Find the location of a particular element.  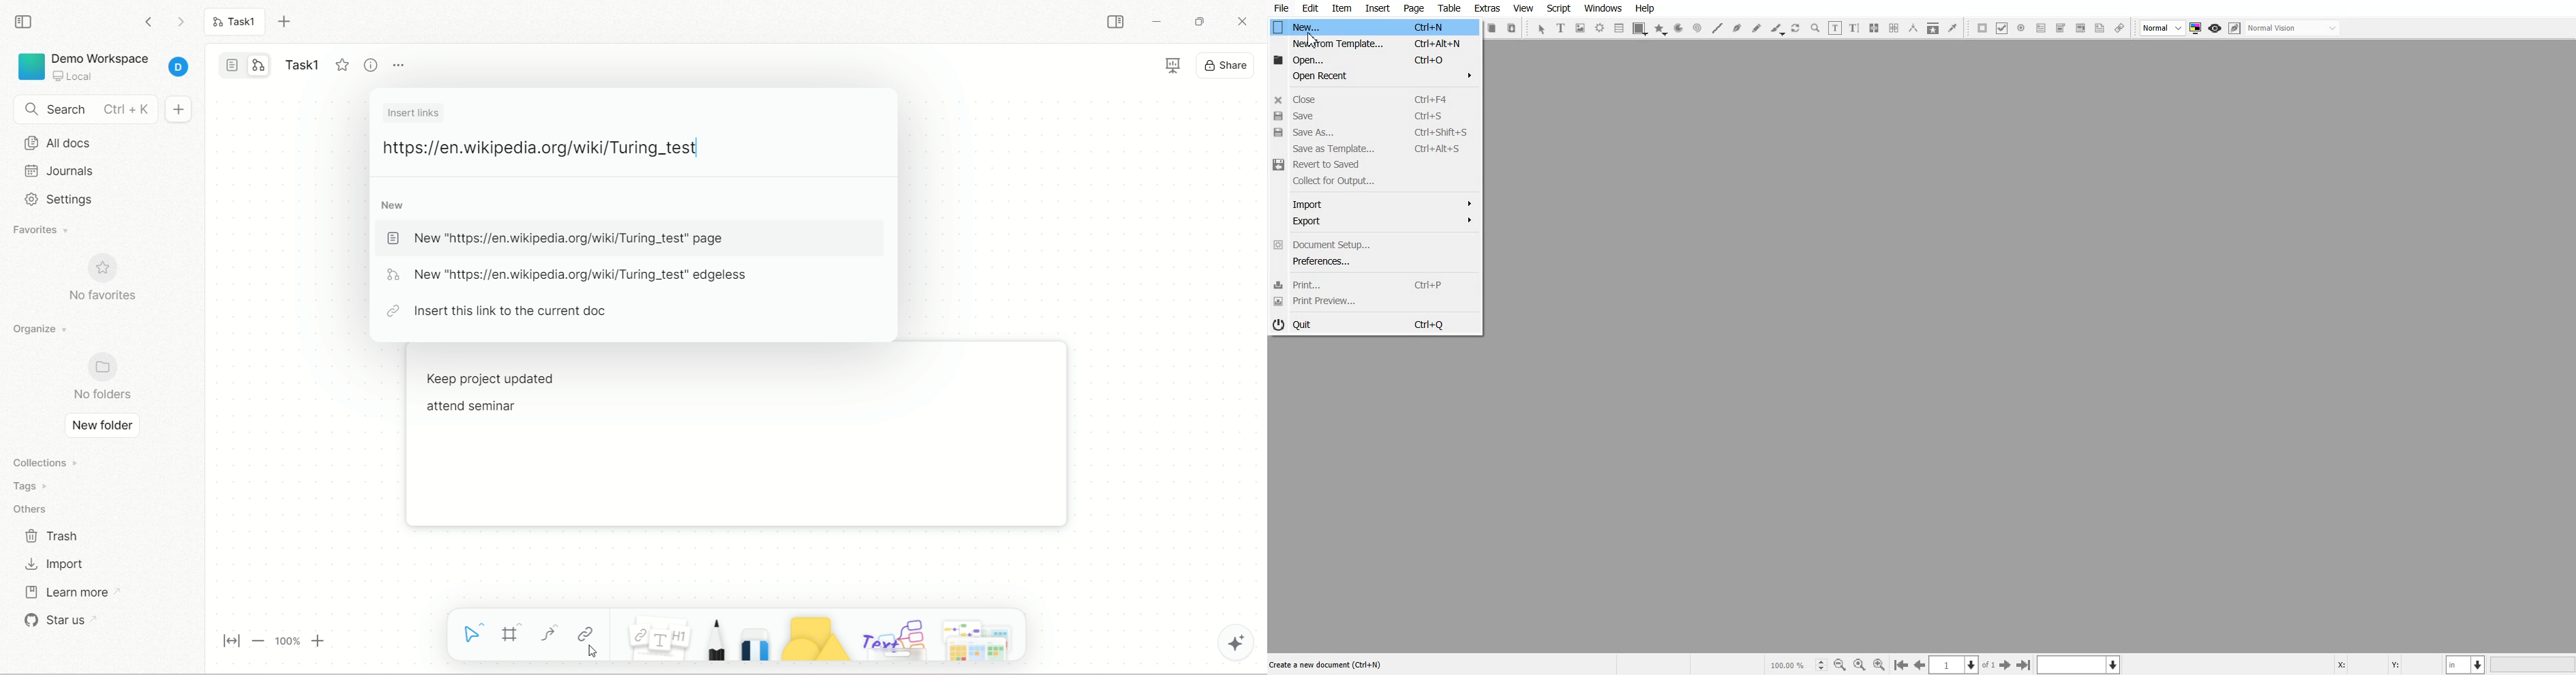

PDF Text Field is located at coordinates (2041, 28).